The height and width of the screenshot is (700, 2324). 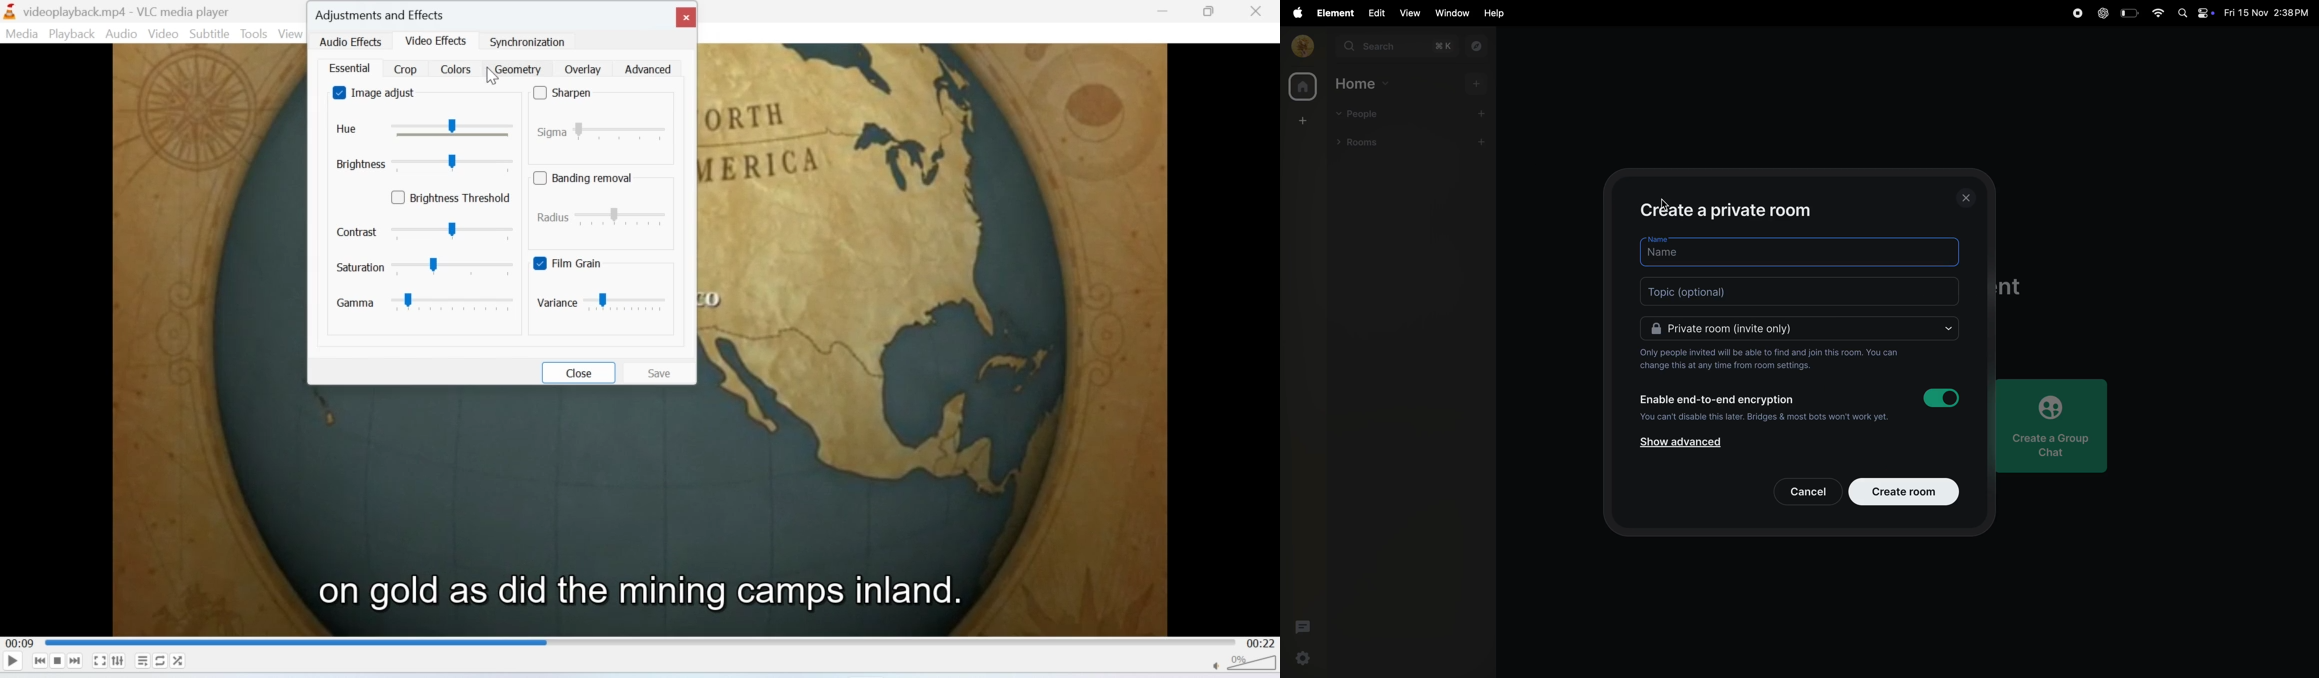 I want to click on apple widgets, so click(x=2195, y=12).